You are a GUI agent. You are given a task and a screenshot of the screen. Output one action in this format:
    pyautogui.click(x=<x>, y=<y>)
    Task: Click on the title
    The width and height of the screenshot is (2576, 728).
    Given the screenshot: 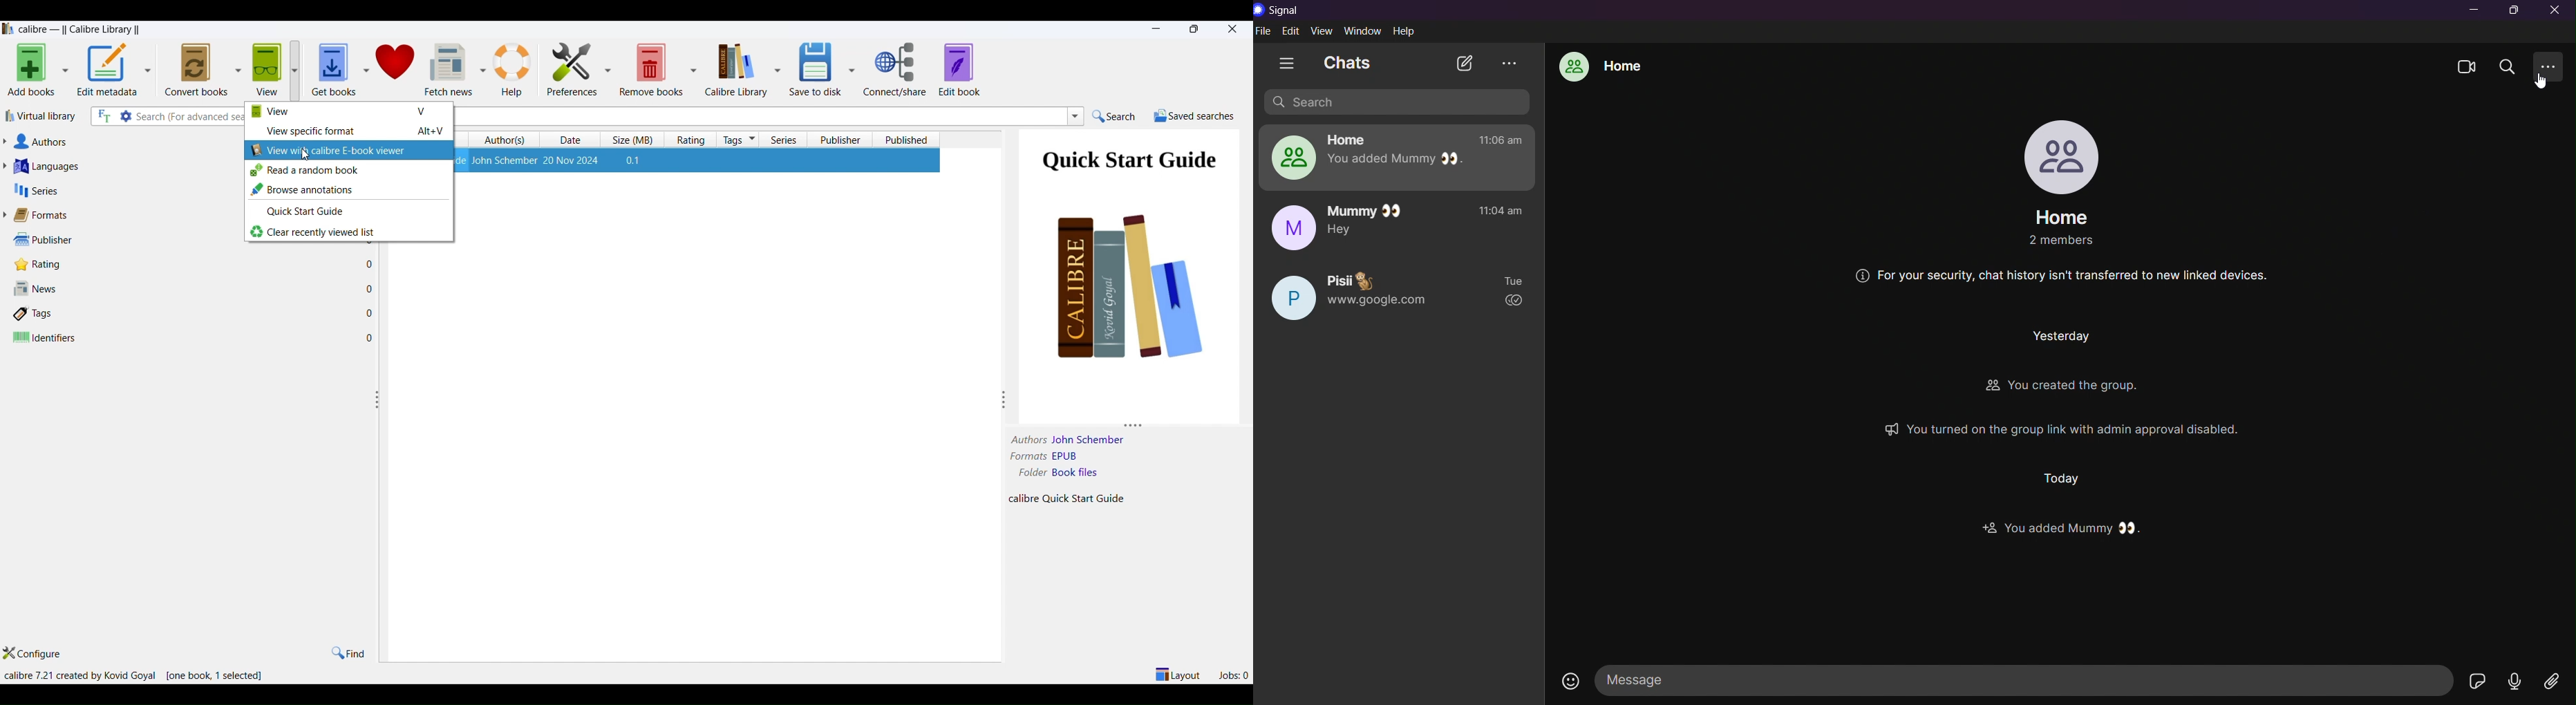 What is the action you would take?
    pyautogui.click(x=1286, y=11)
    